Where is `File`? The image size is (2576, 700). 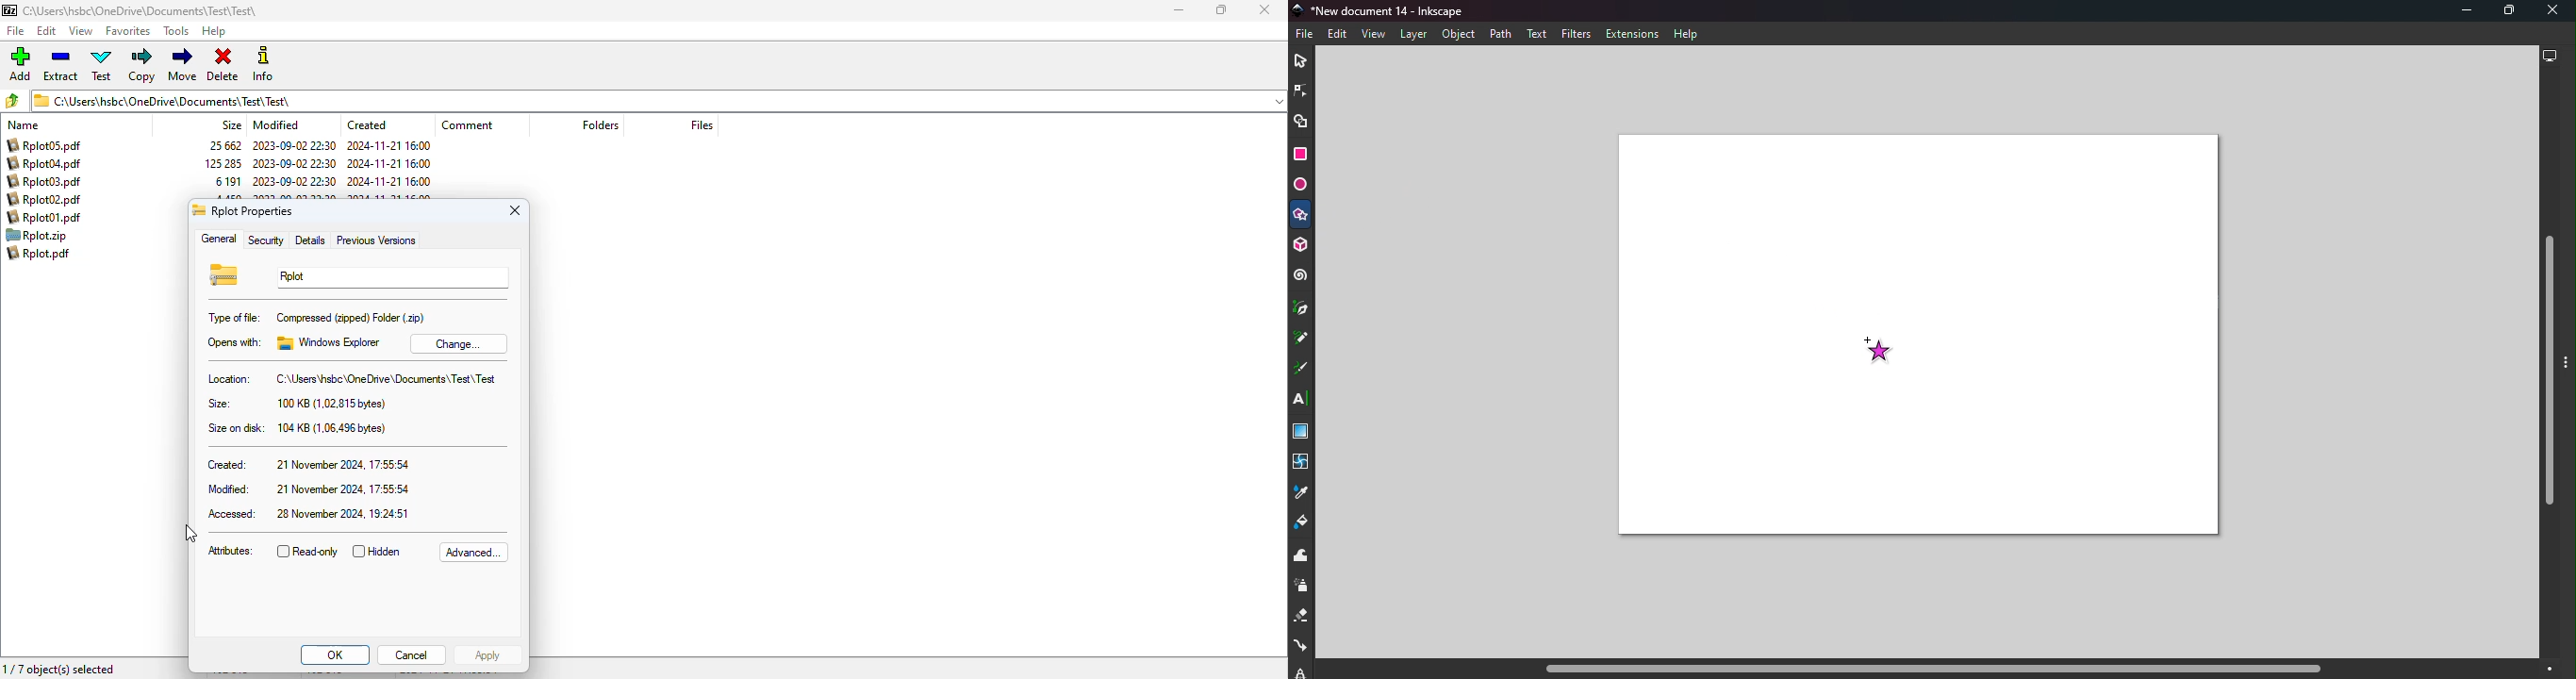
File is located at coordinates (1308, 34).